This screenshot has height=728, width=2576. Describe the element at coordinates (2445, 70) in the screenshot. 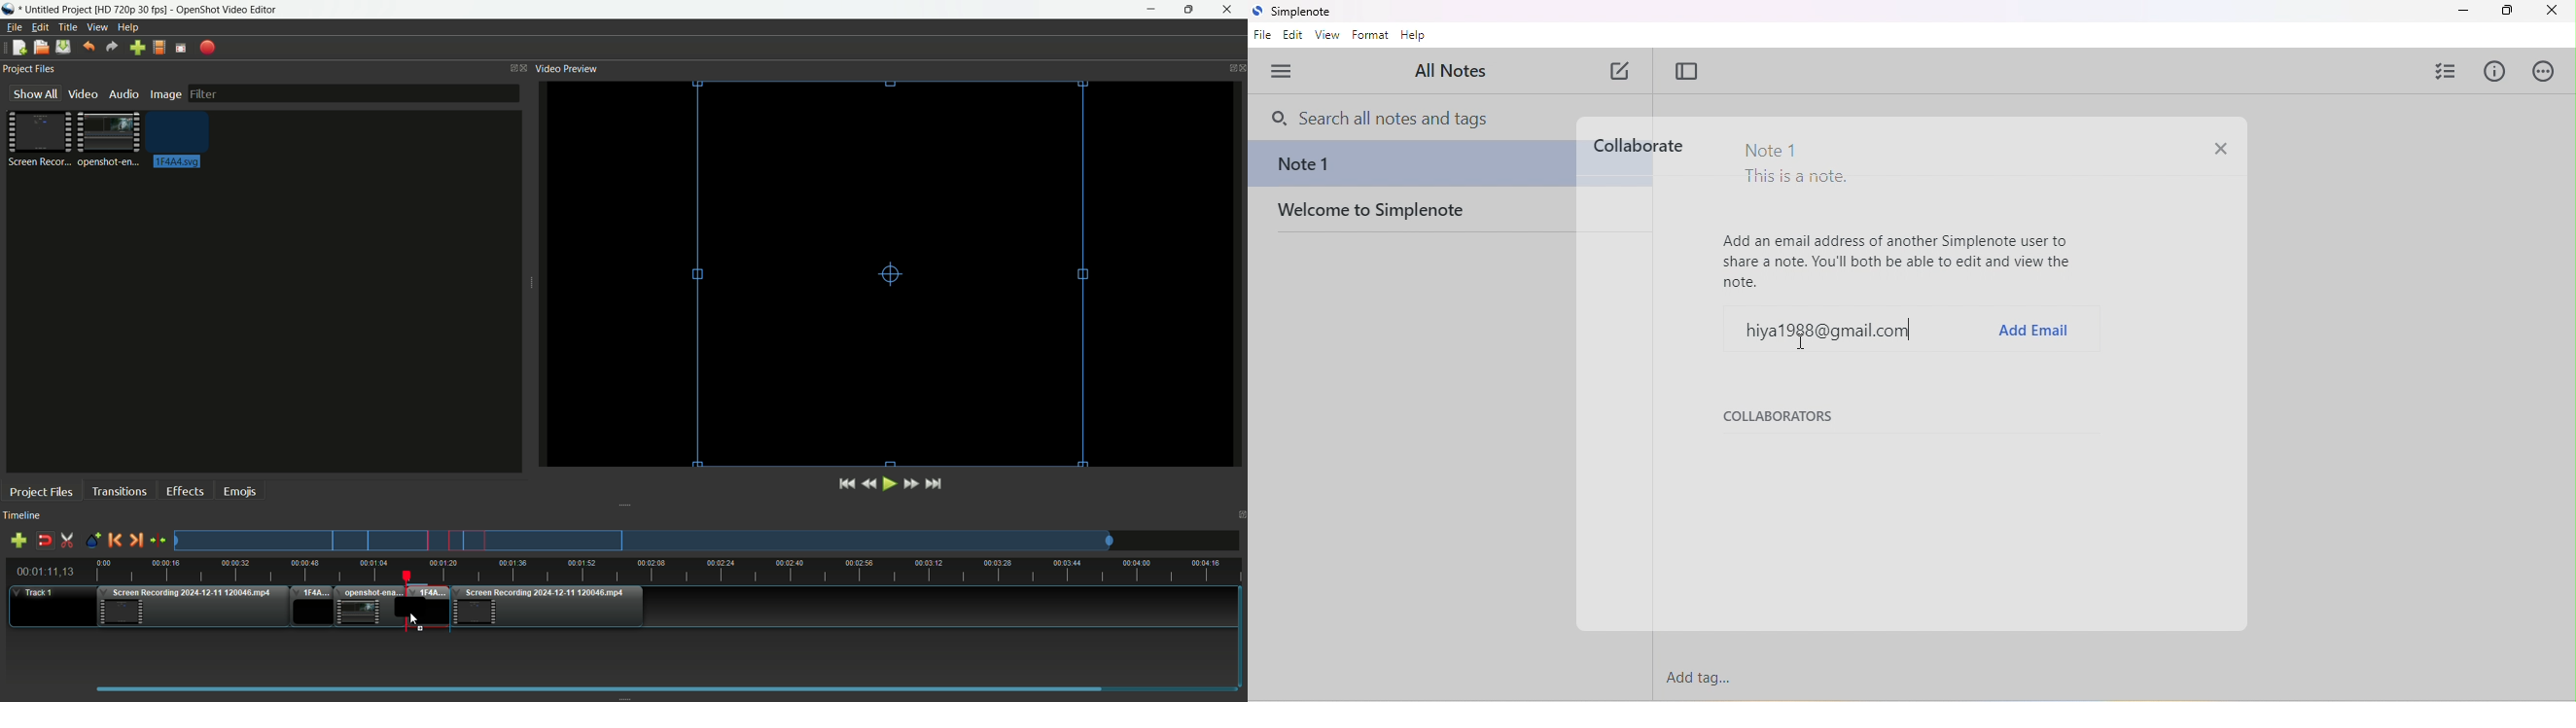

I see `insert checklist` at that location.